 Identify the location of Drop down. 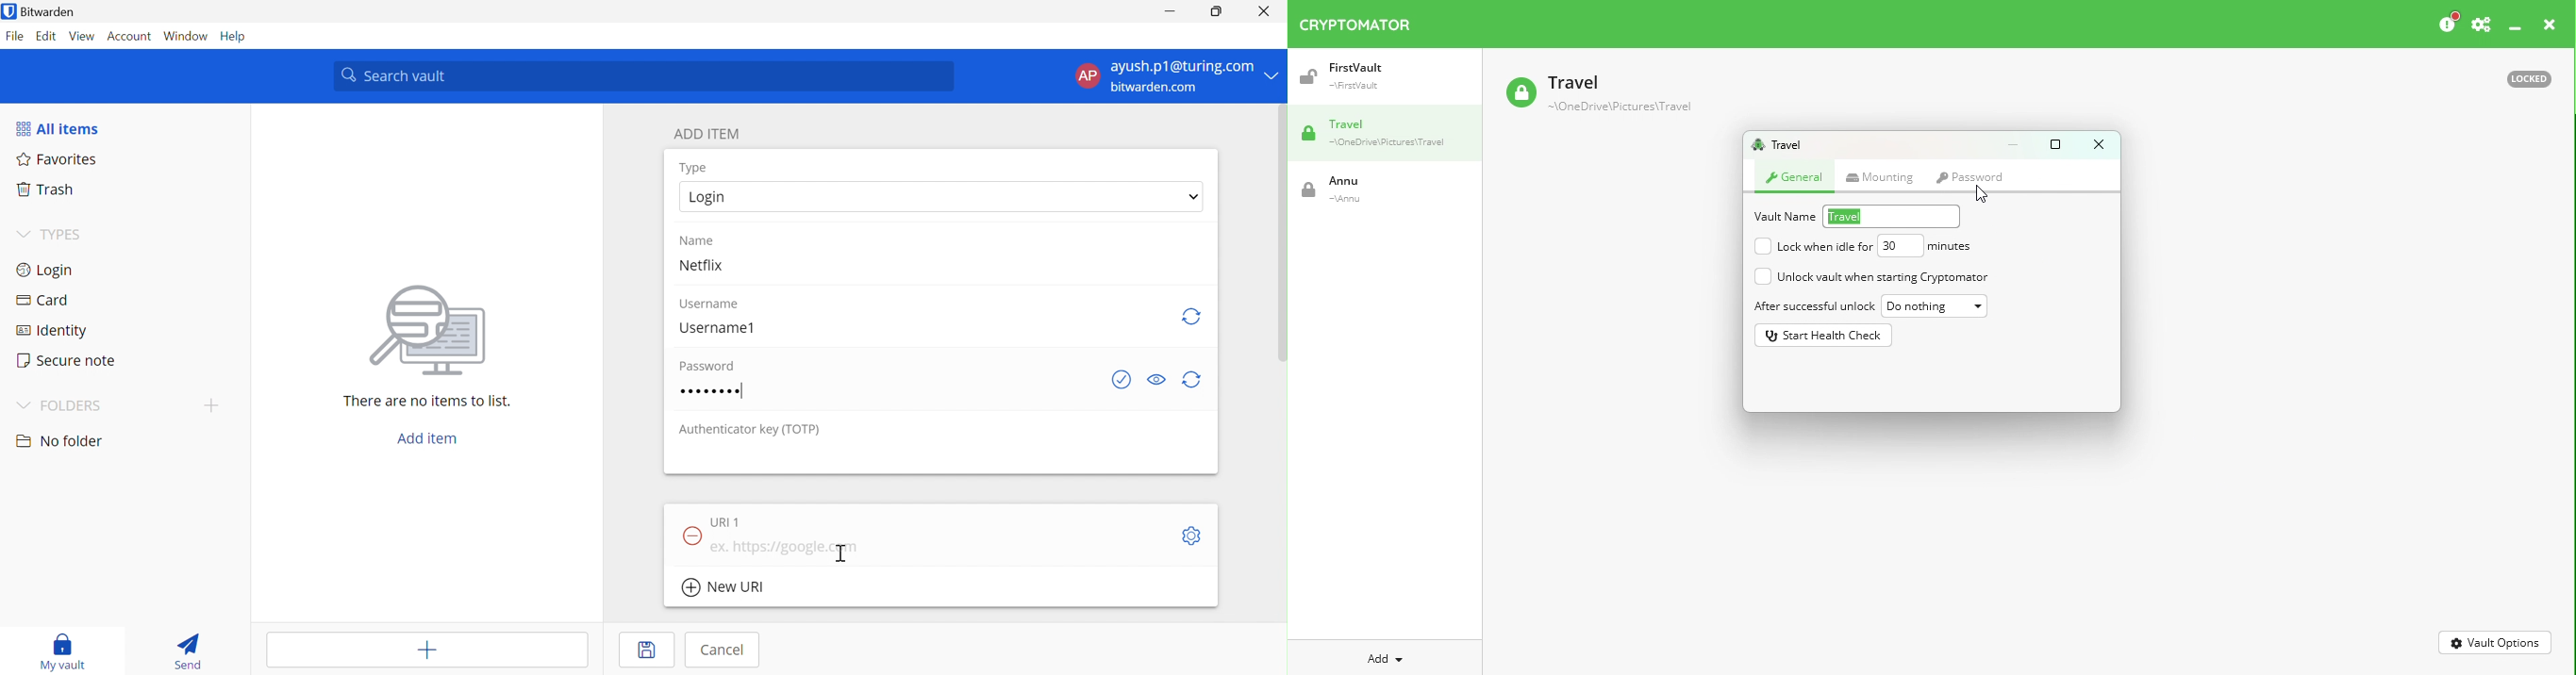
(1273, 74).